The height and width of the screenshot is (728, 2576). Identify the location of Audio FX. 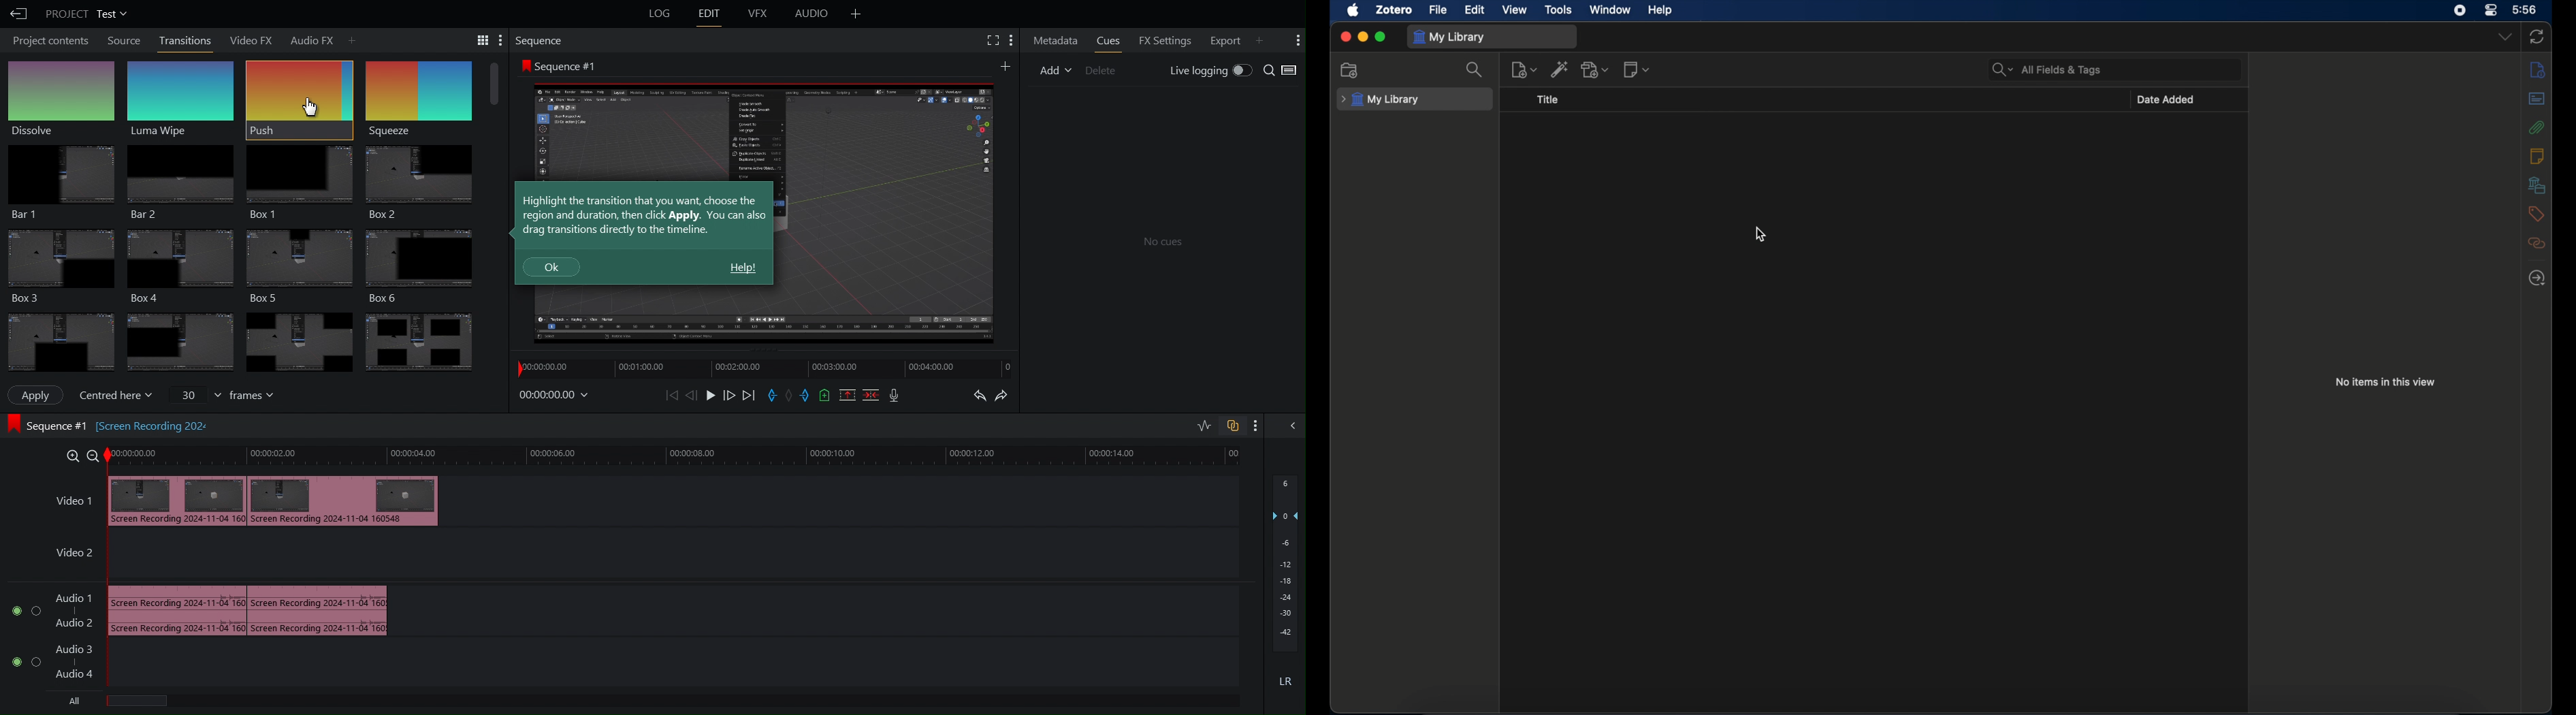
(308, 38).